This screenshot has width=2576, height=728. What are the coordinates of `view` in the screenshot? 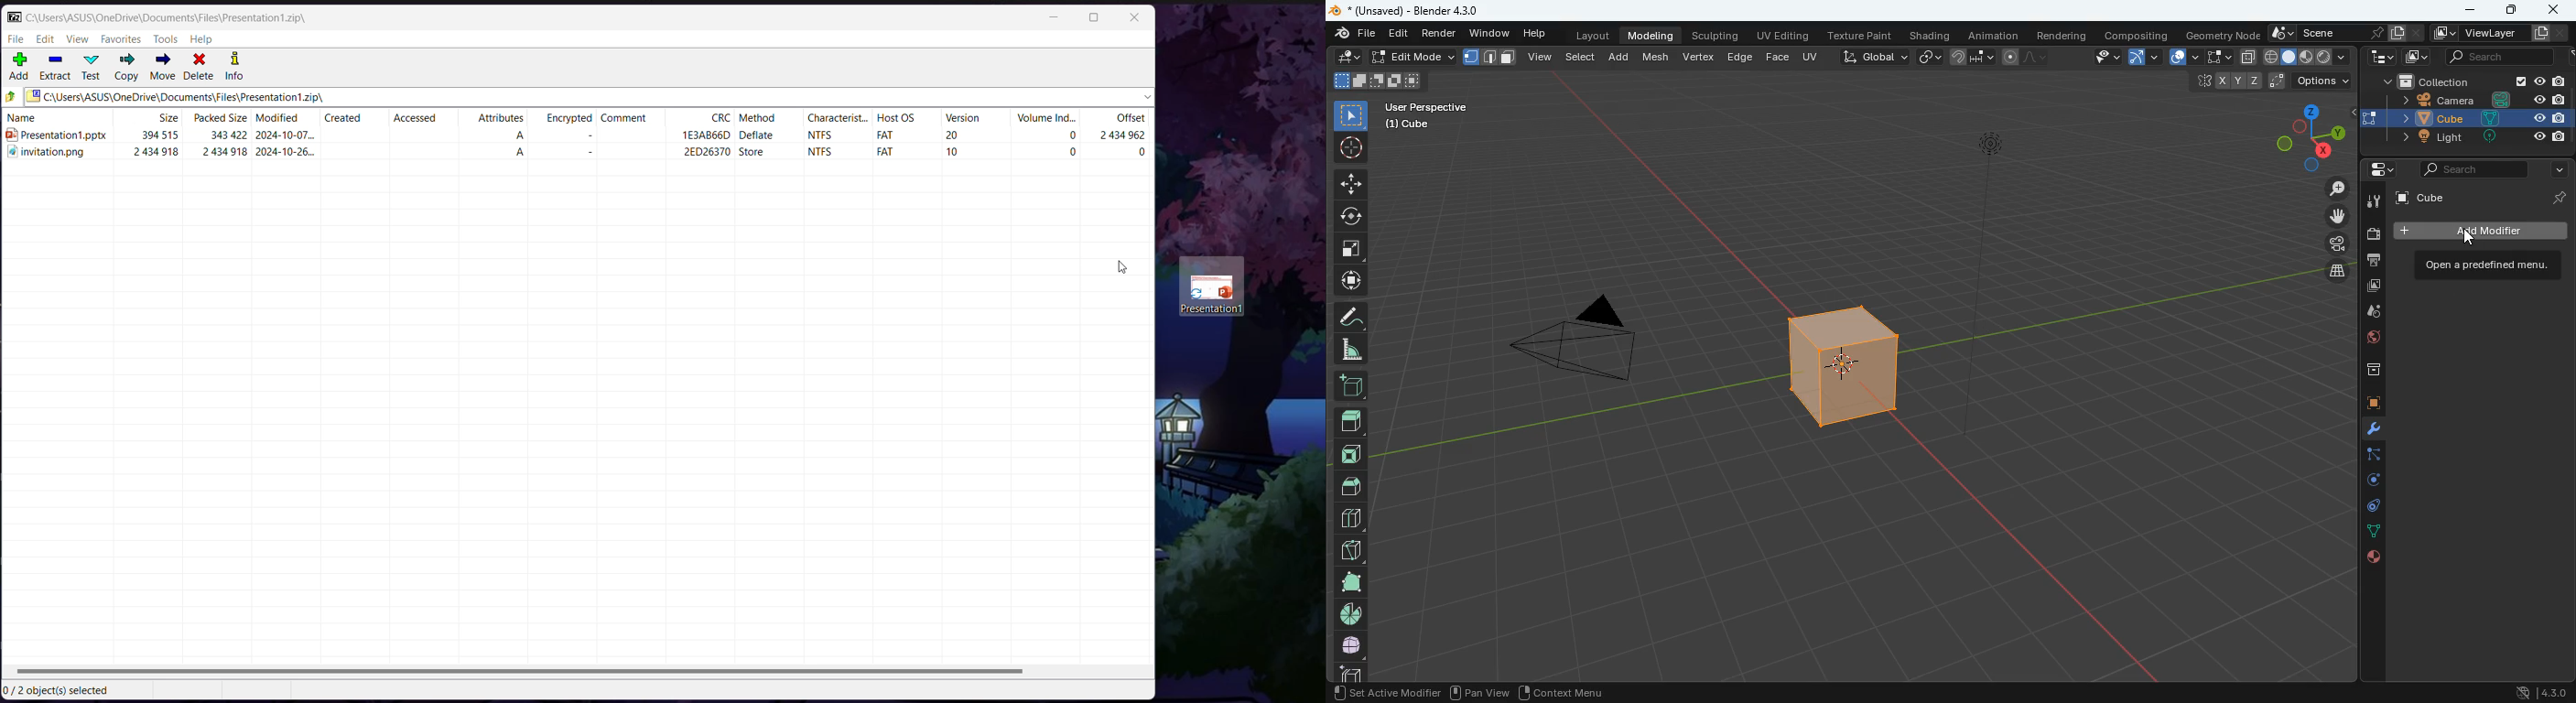 It's located at (1547, 59).